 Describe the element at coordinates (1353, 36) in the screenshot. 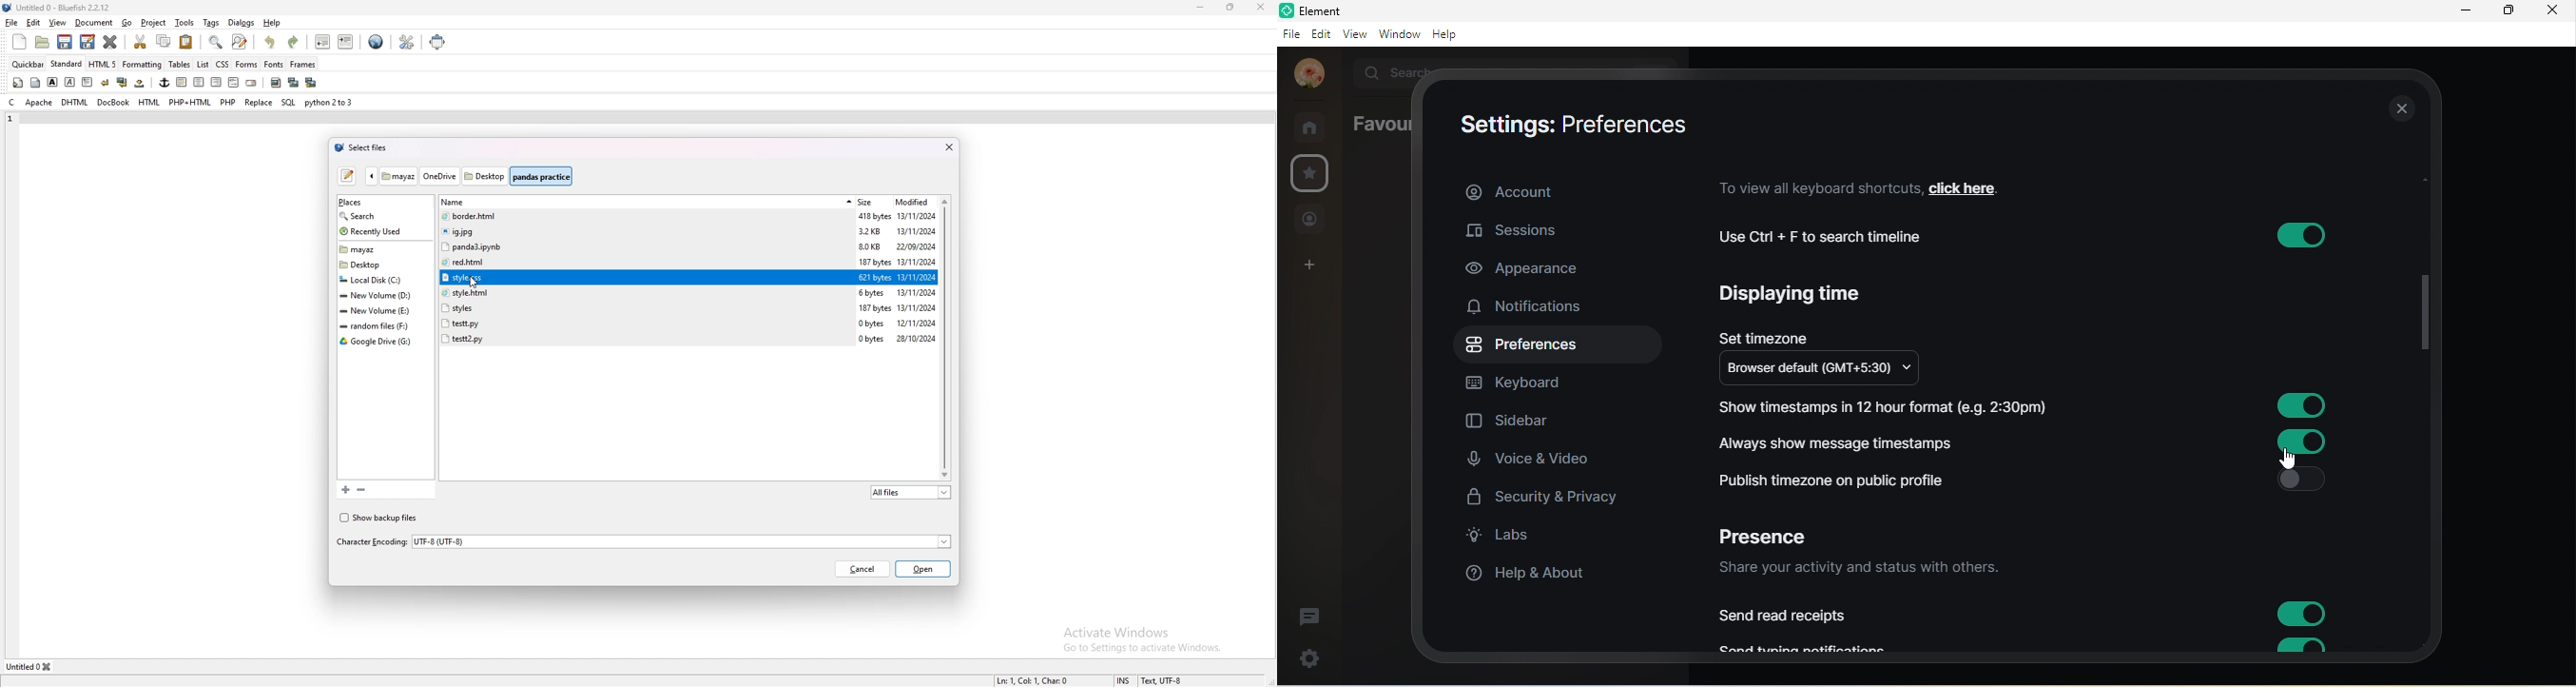

I see `view` at that location.